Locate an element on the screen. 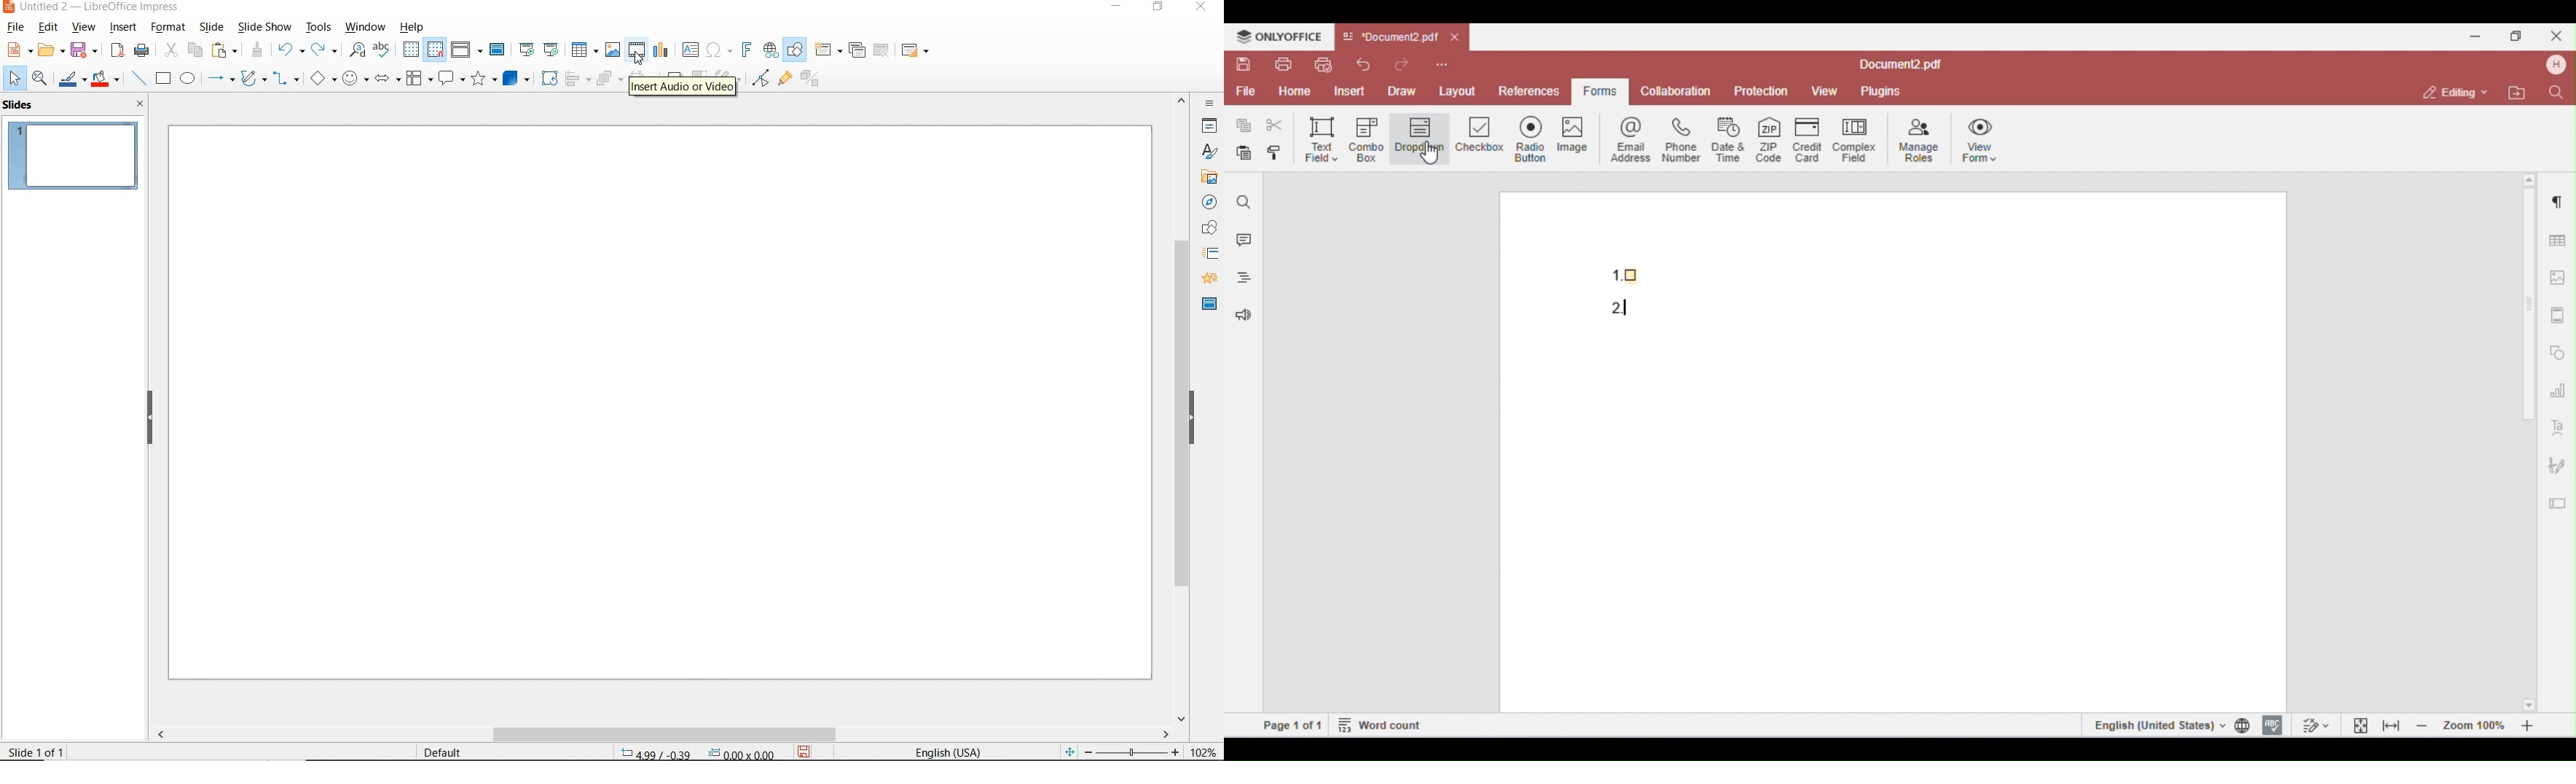  SIDEBAR SETTINGS is located at coordinates (1209, 104).